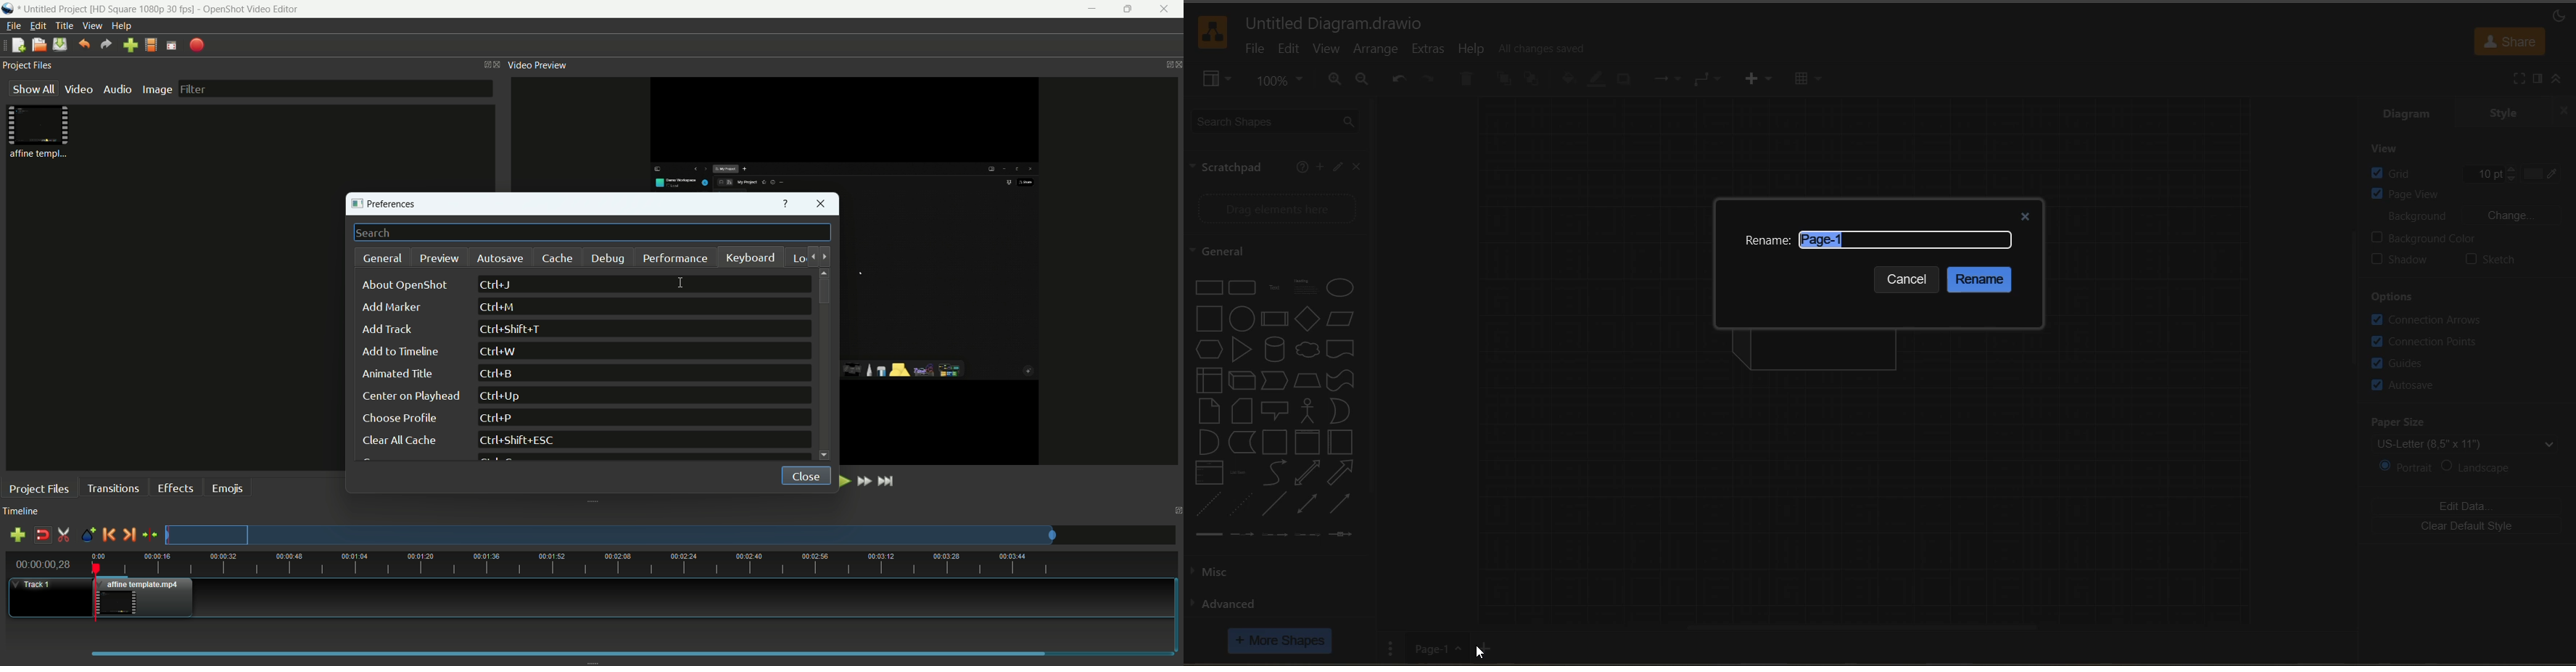 Image resolution: width=2576 pixels, height=672 pixels. What do you see at coordinates (1544, 47) in the screenshot?
I see `all changes saved` at bounding box center [1544, 47].